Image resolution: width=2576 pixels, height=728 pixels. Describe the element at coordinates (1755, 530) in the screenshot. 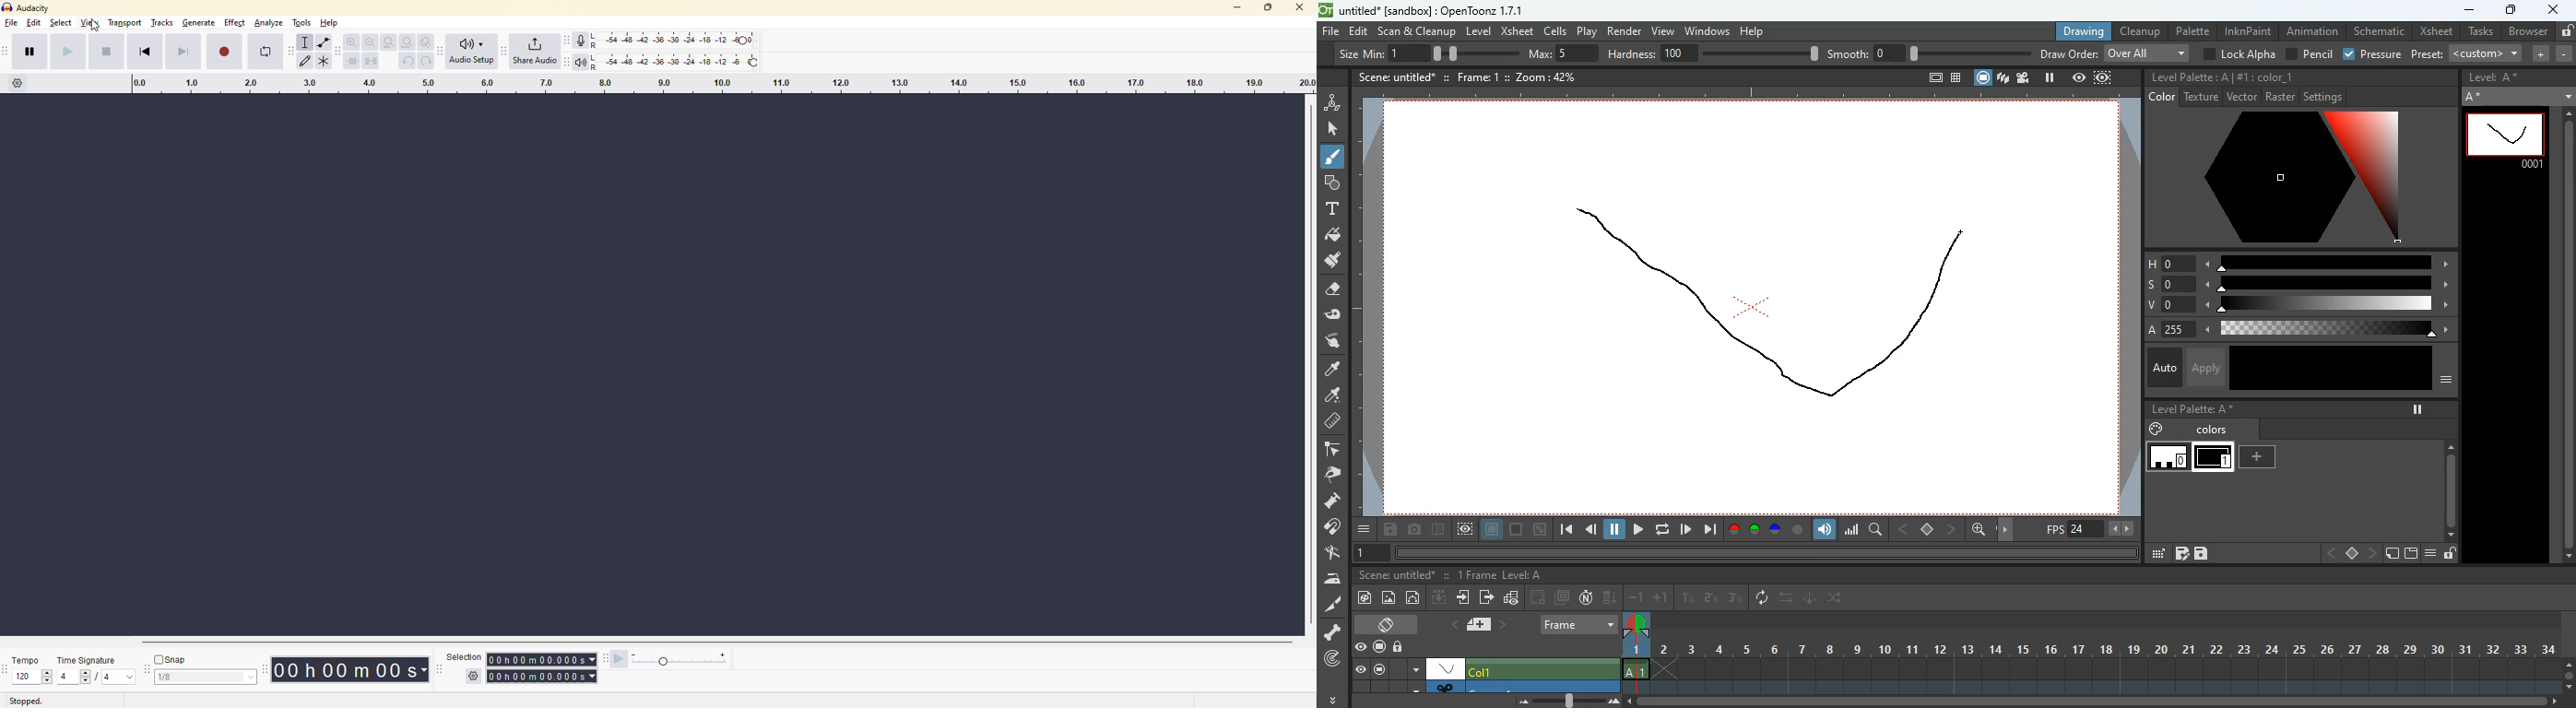

I see `green` at that location.